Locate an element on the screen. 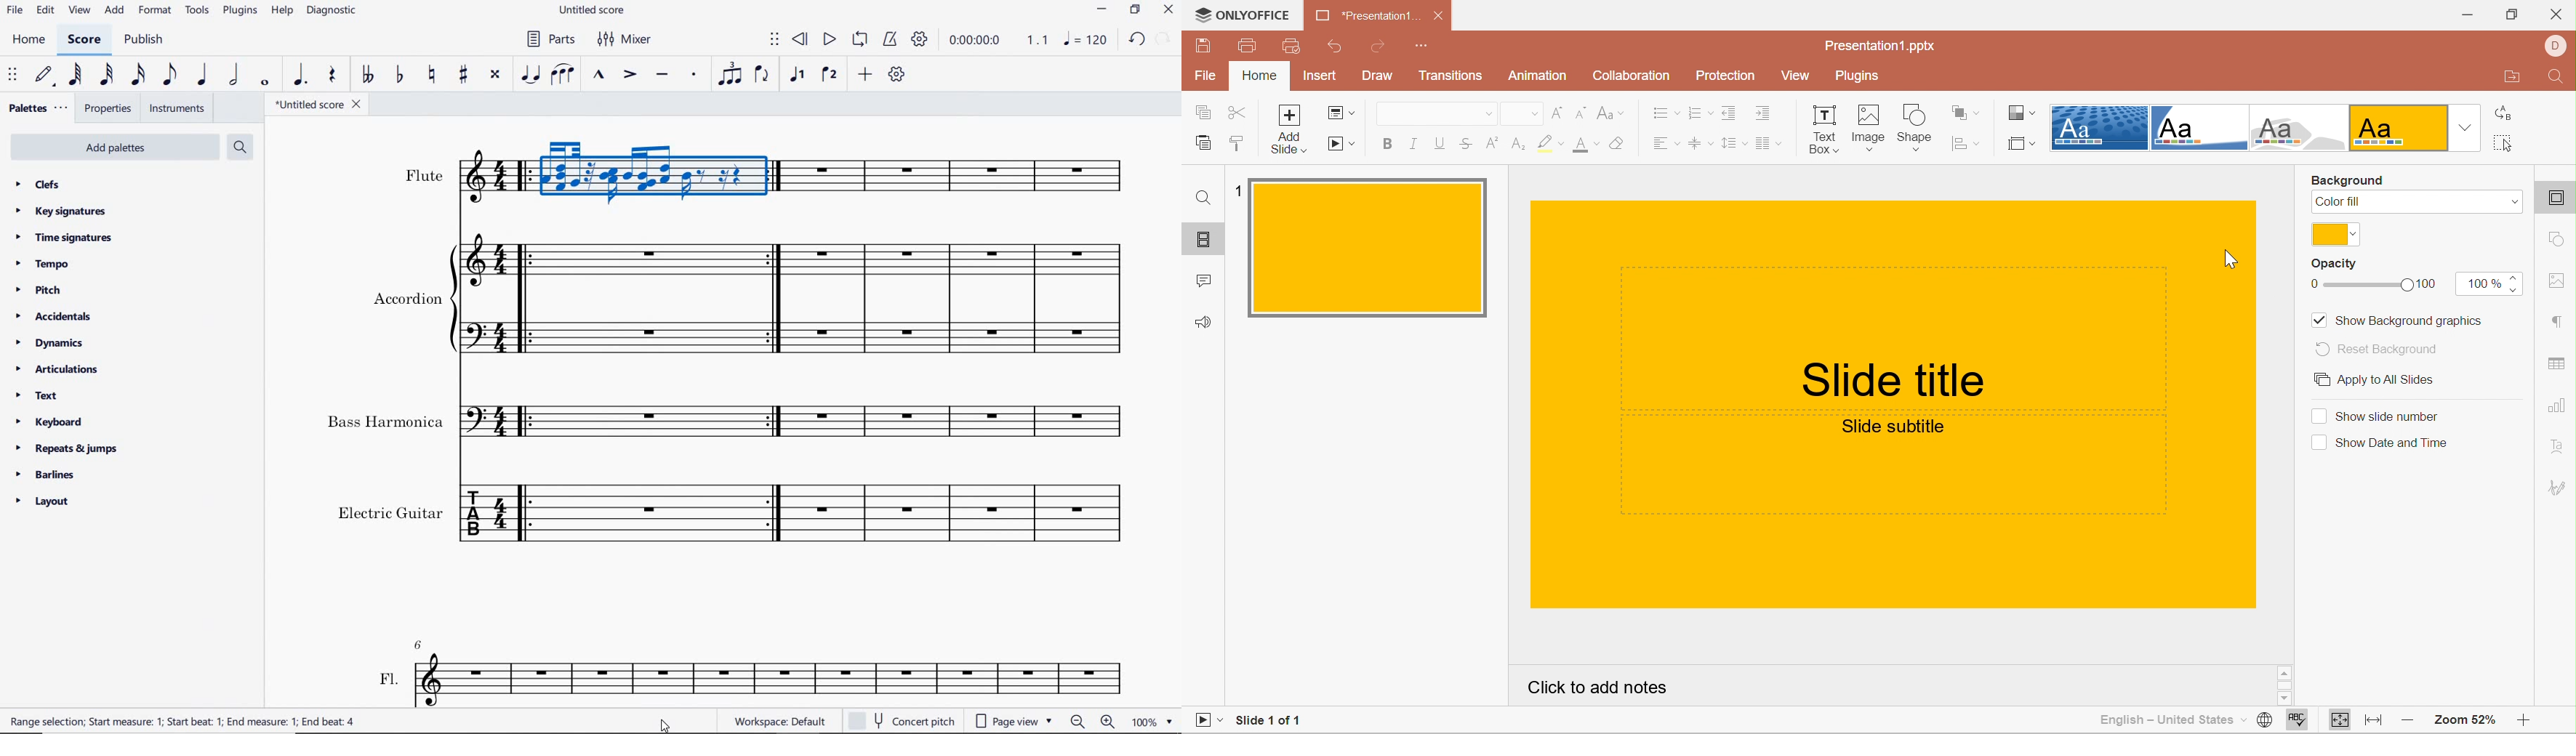  add palettes is located at coordinates (113, 146).